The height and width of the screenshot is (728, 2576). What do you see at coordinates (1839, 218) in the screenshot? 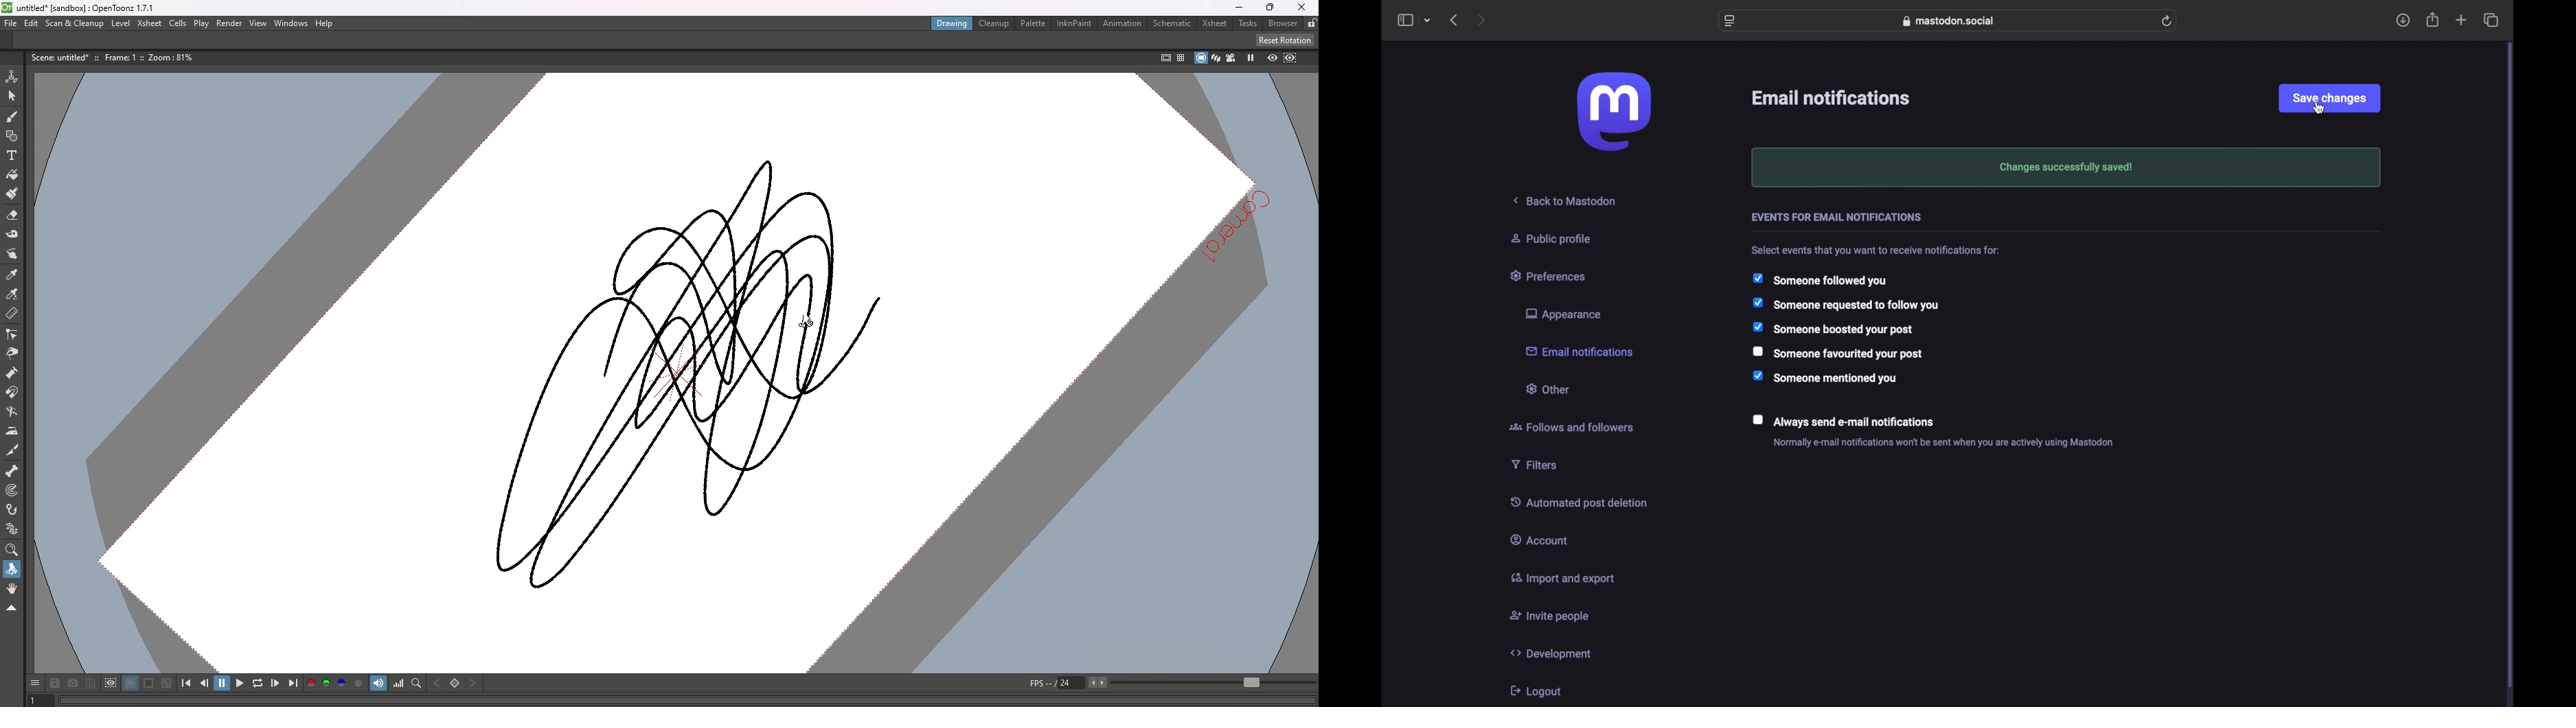
I see `events for  email notifications` at bounding box center [1839, 218].